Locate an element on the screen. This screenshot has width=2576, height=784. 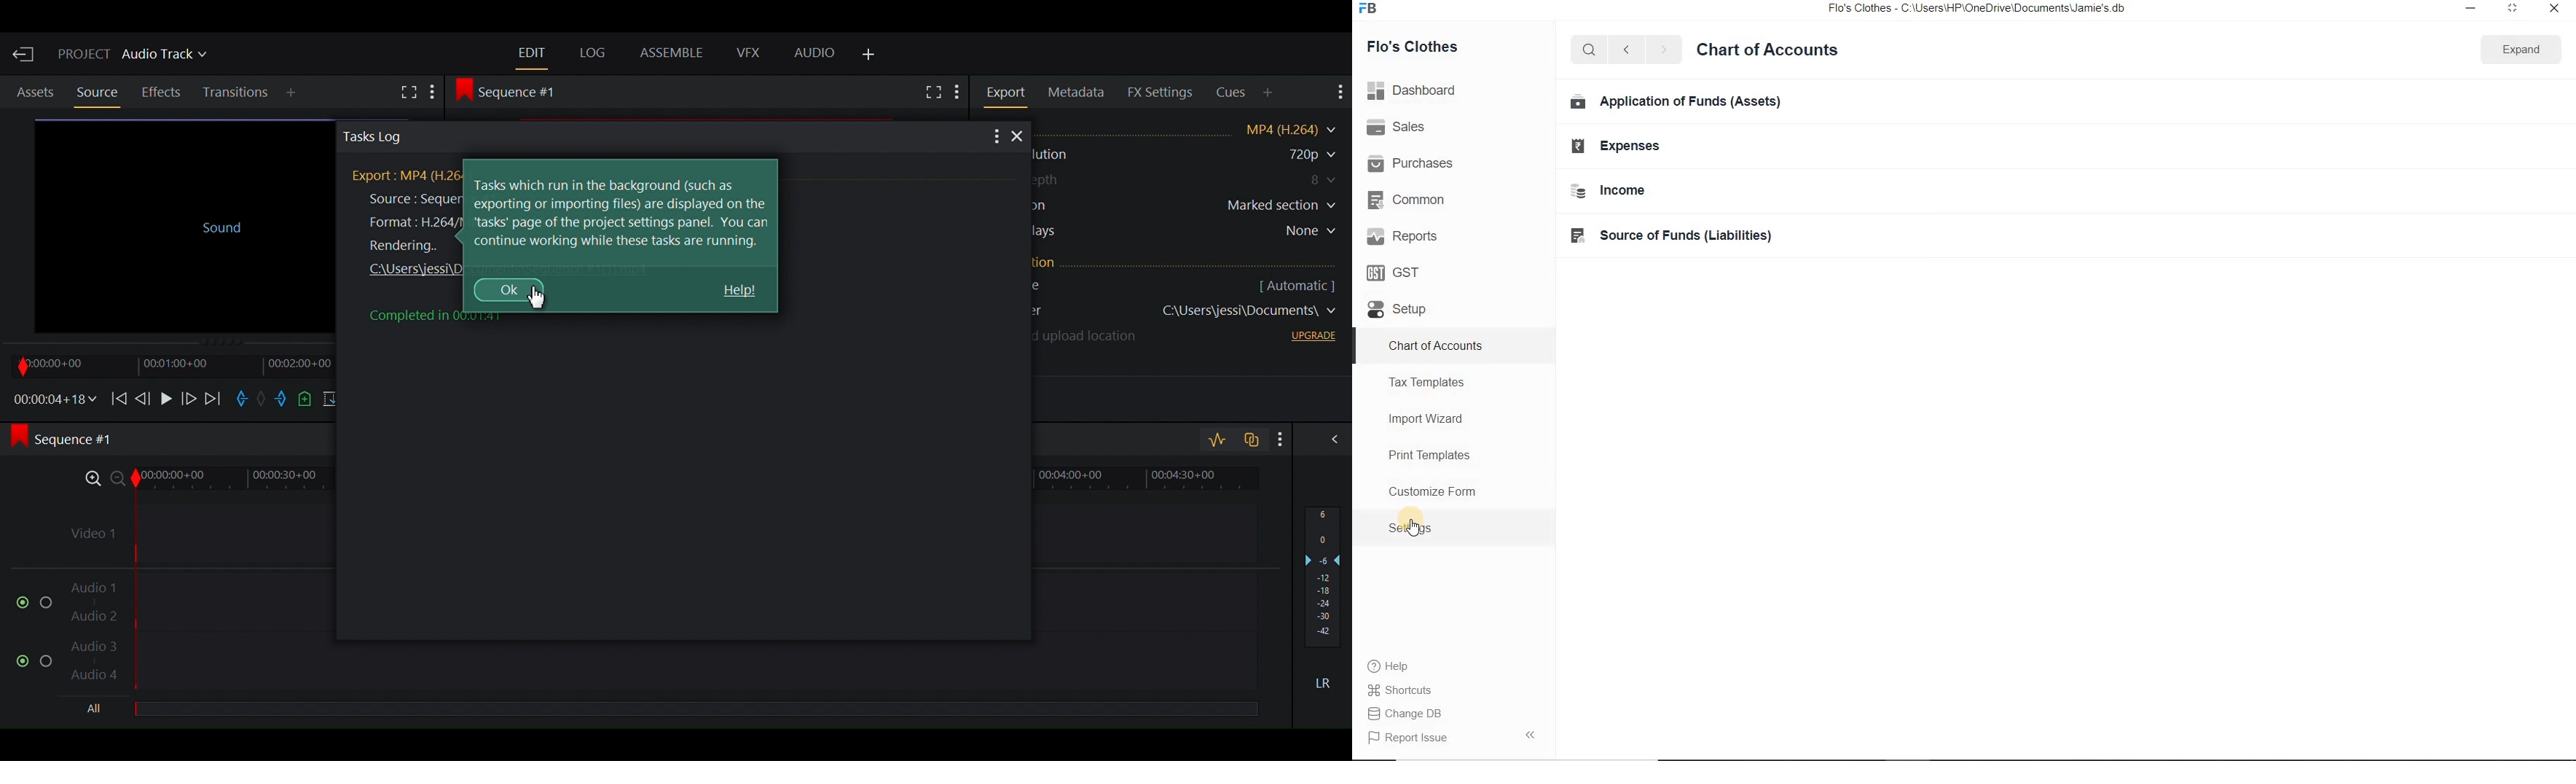
BF Source of Funds (Liabilities) is located at coordinates (1668, 234).